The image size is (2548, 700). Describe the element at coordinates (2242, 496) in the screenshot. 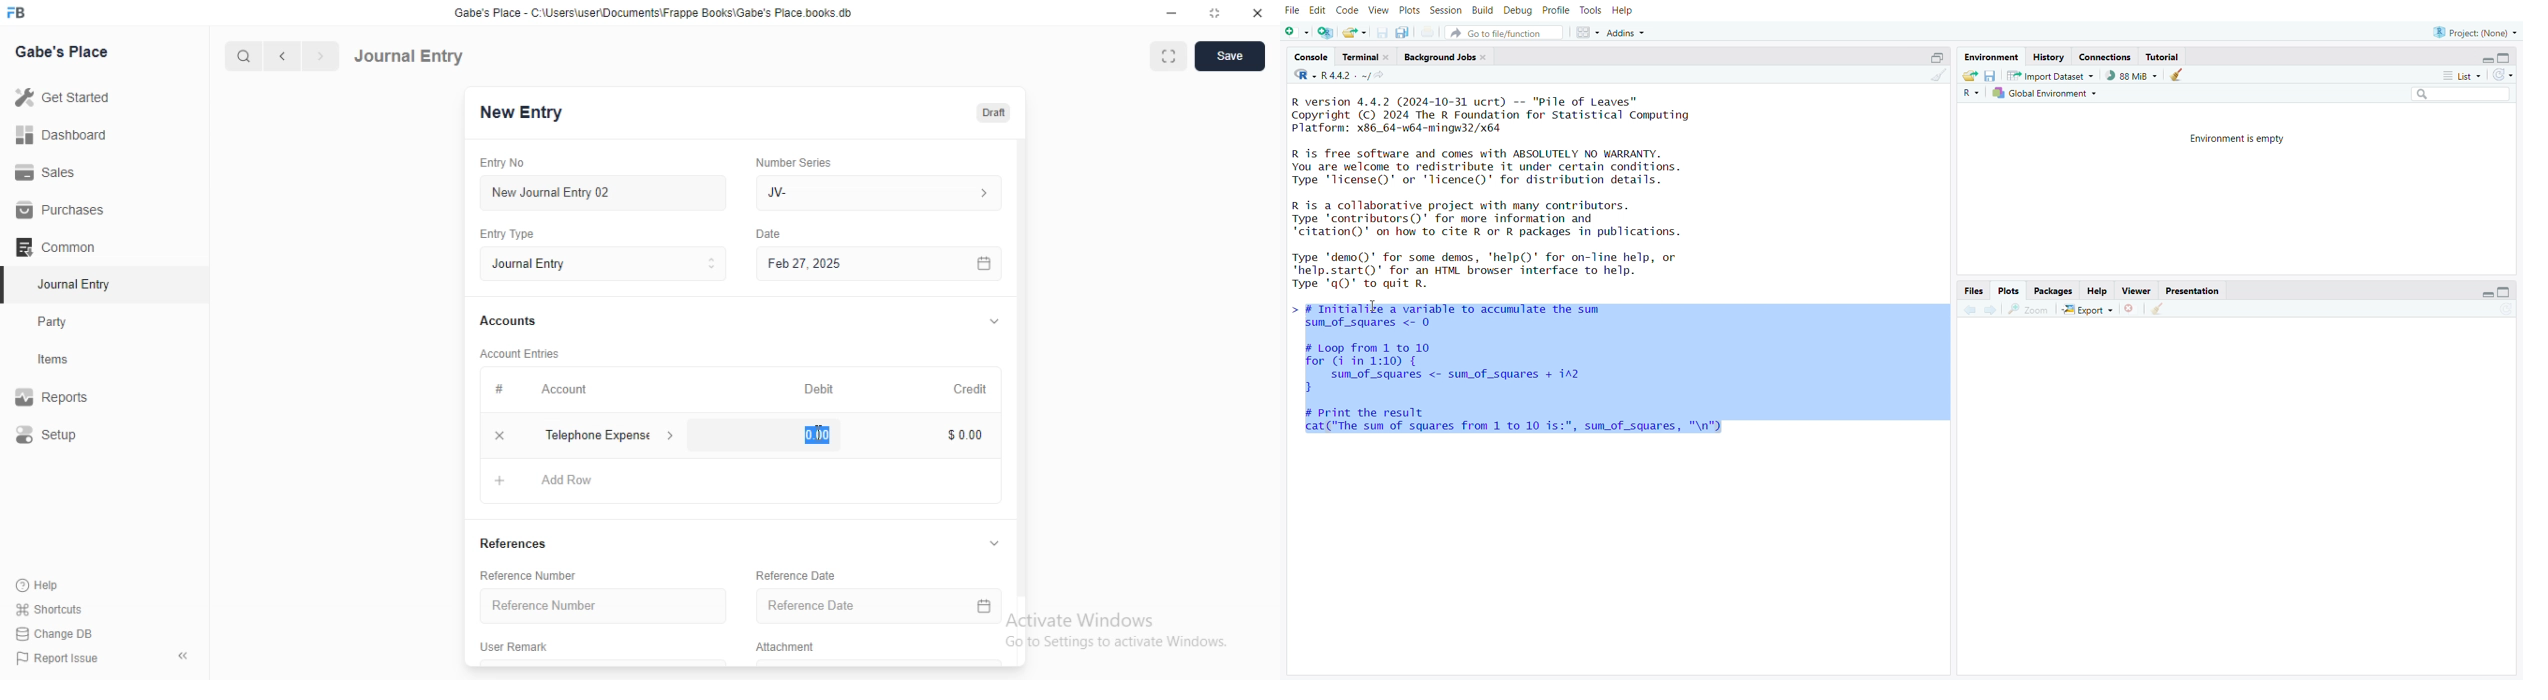

I see `empty plot area` at that location.